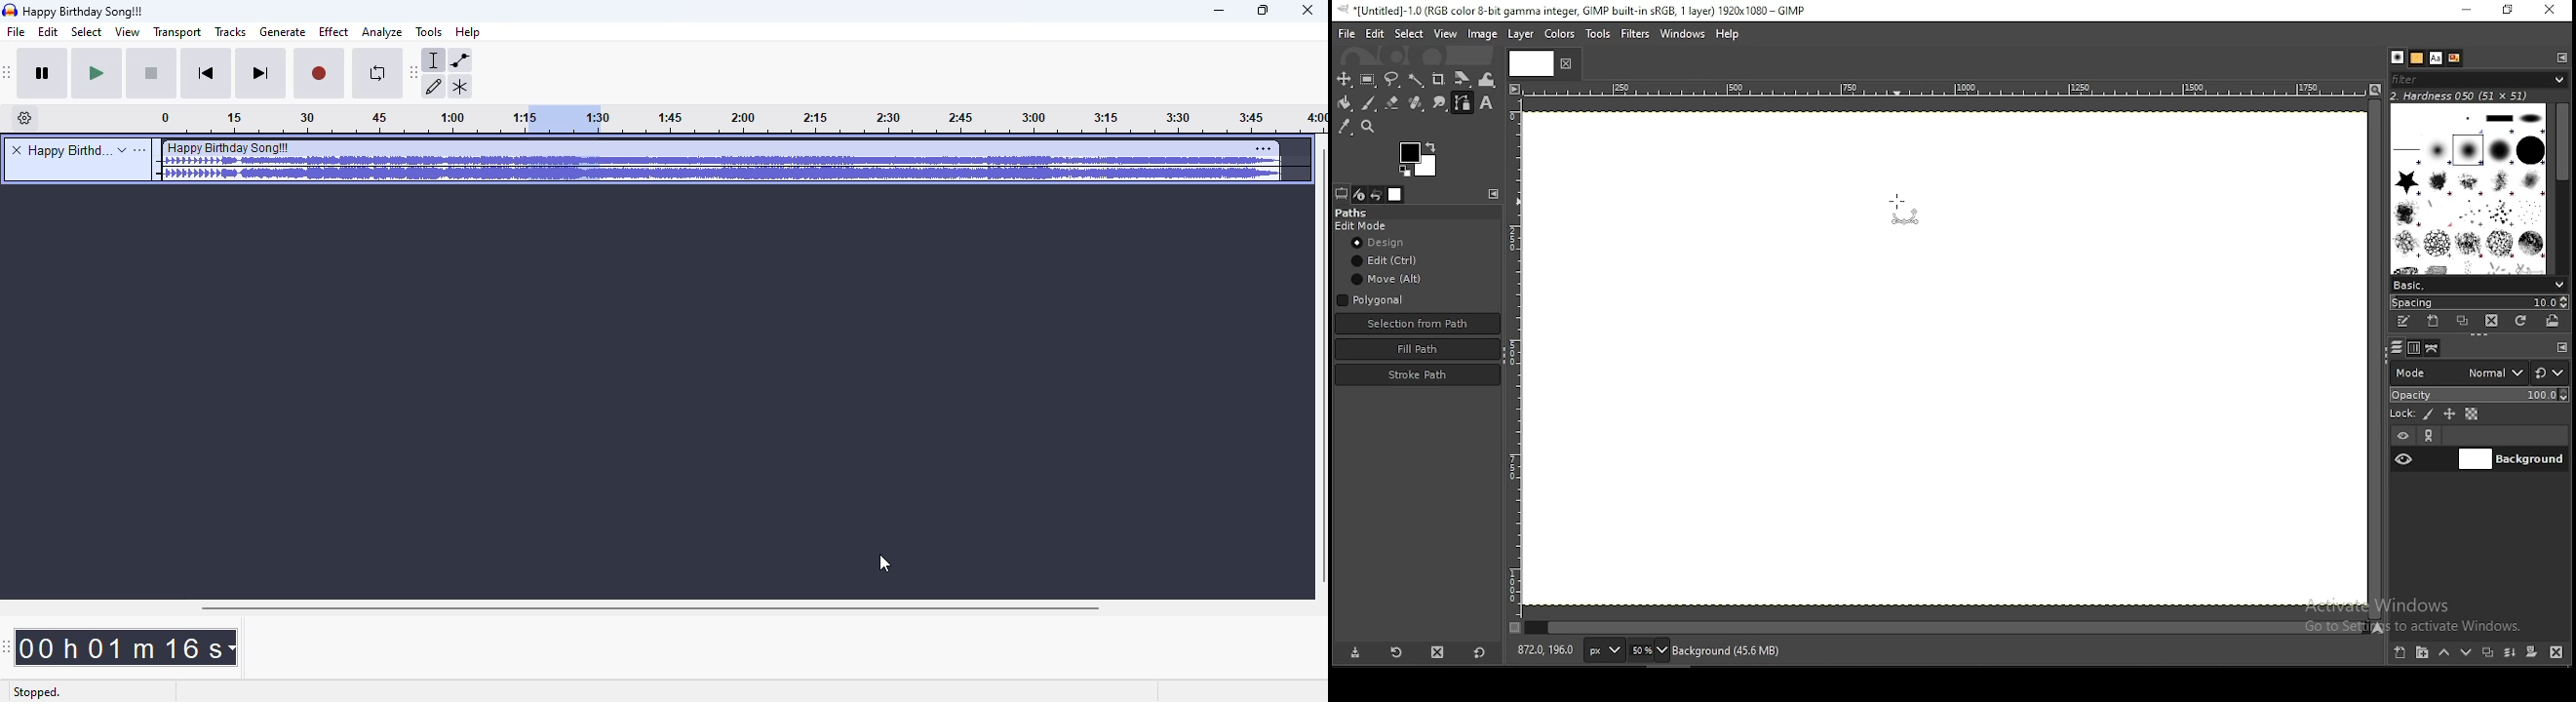  I want to click on shear tool, so click(1463, 79).